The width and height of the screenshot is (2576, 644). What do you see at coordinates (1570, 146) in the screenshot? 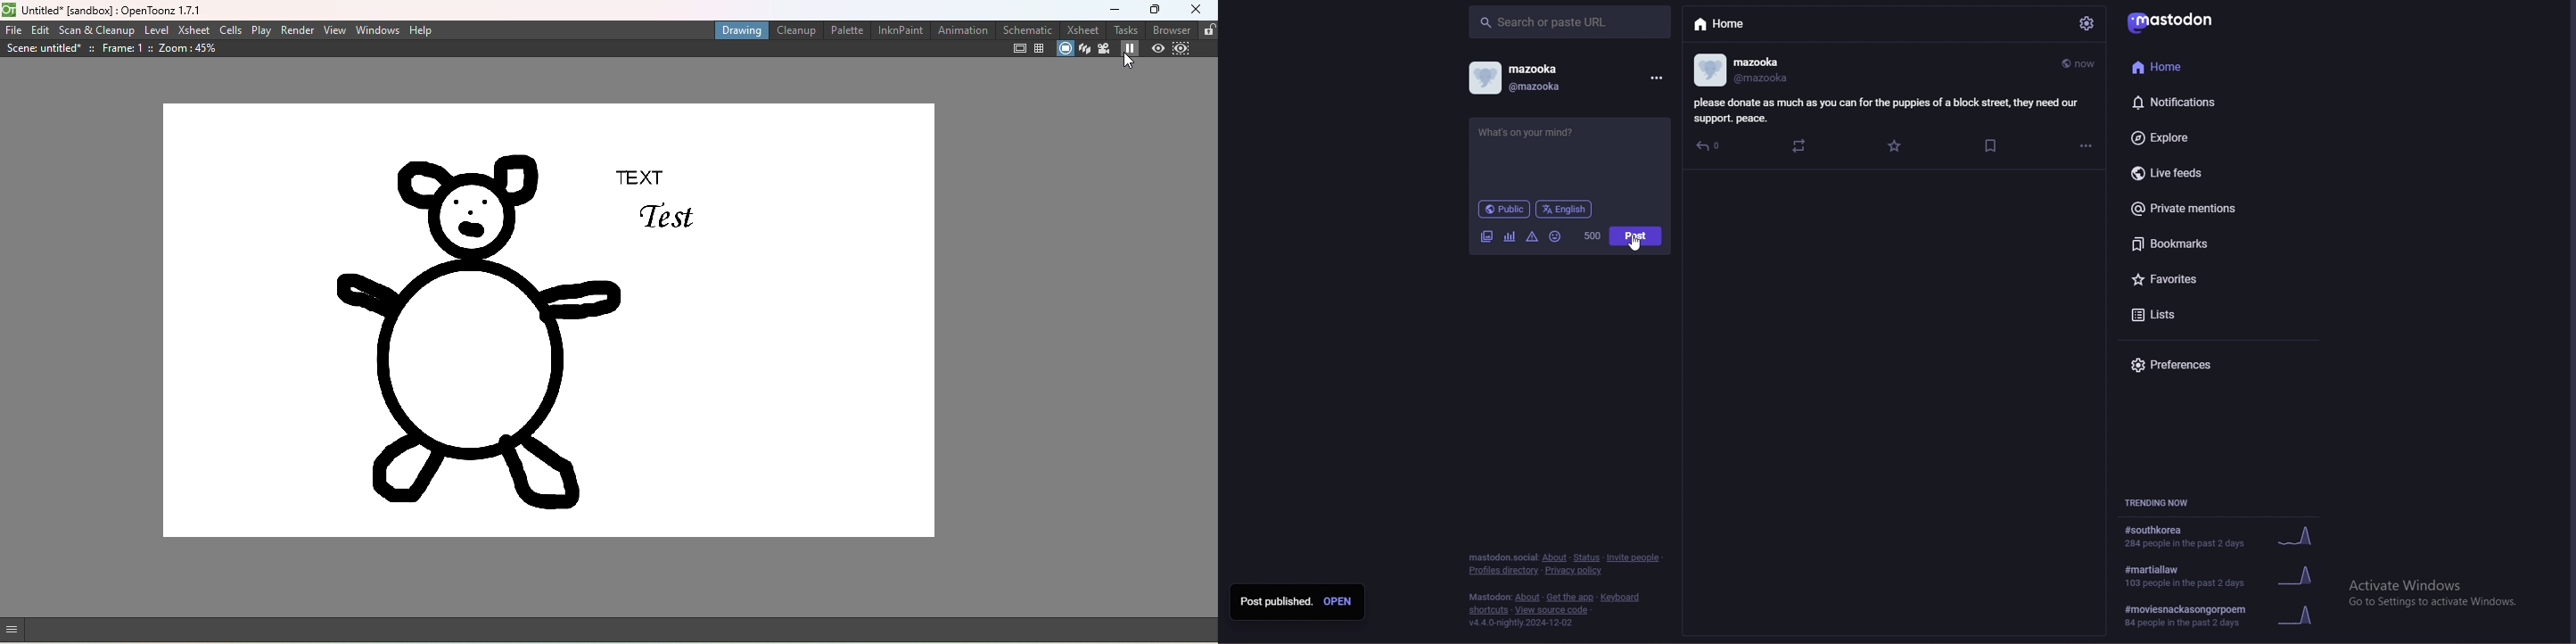
I see `charity call` at bounding box center [1570, 146].